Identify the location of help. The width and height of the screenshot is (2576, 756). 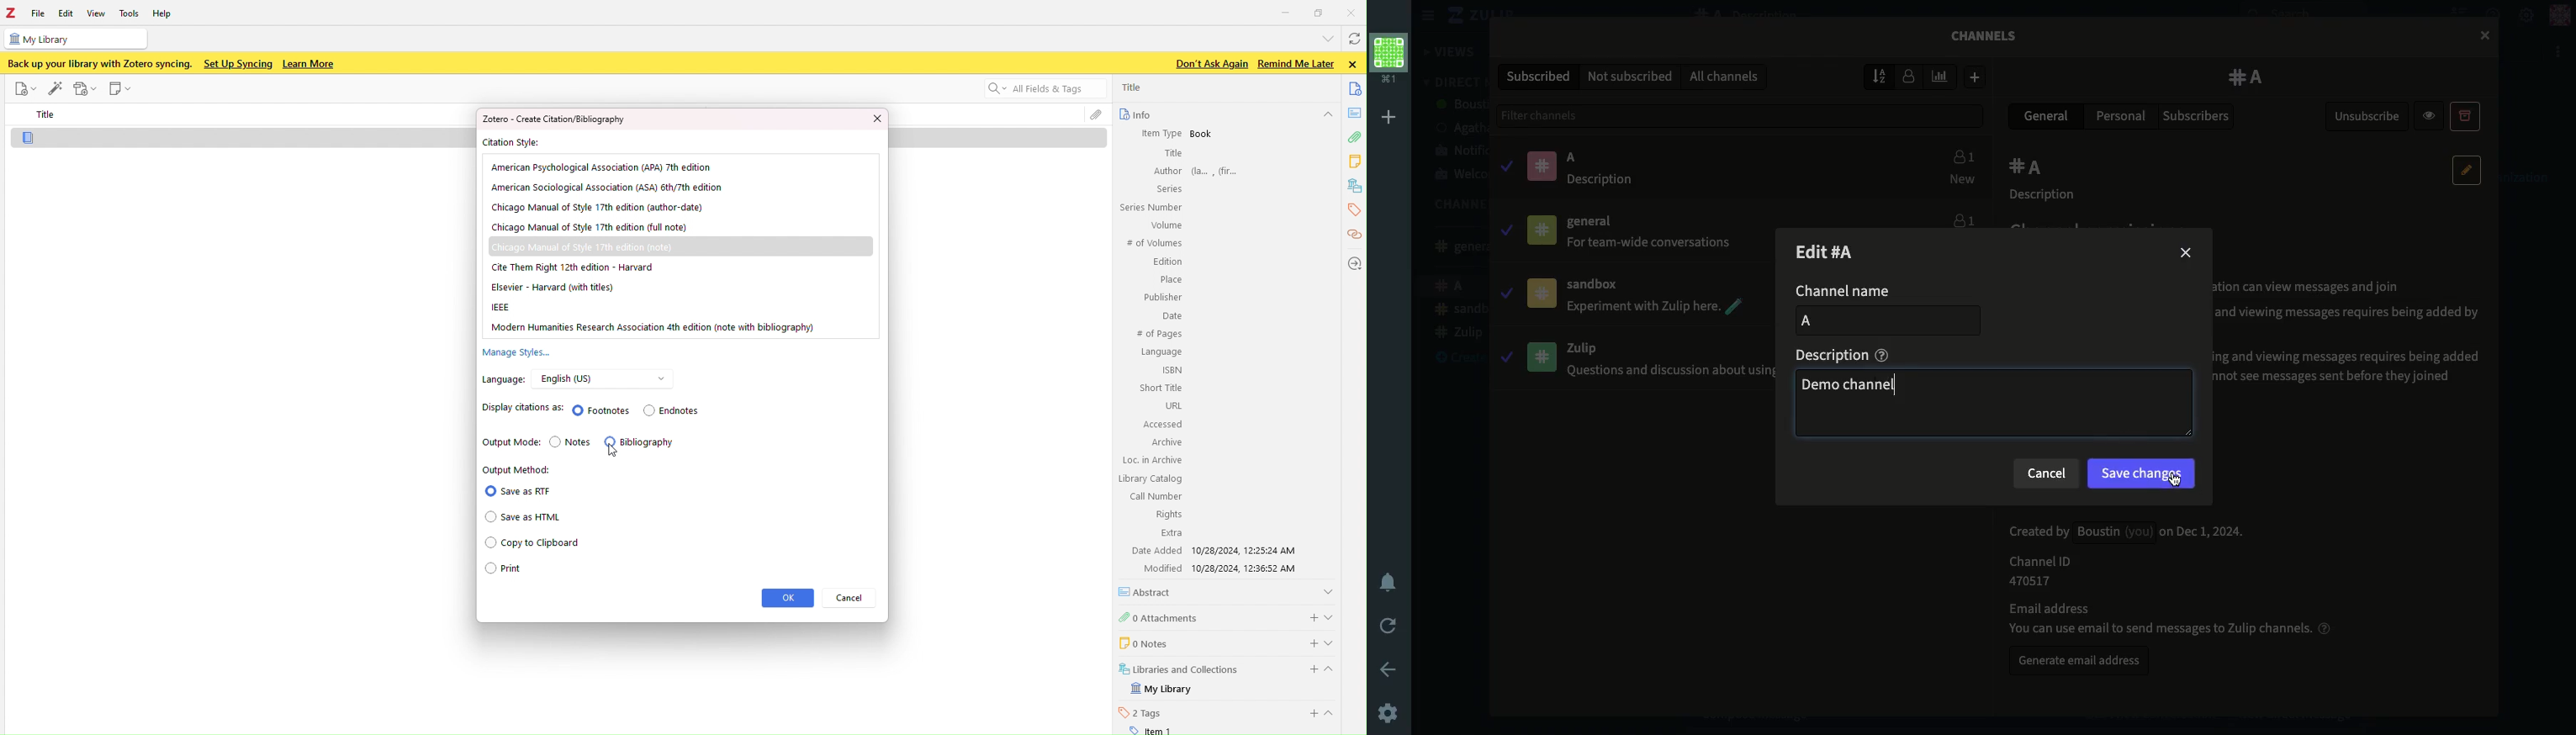
(2325, 627).